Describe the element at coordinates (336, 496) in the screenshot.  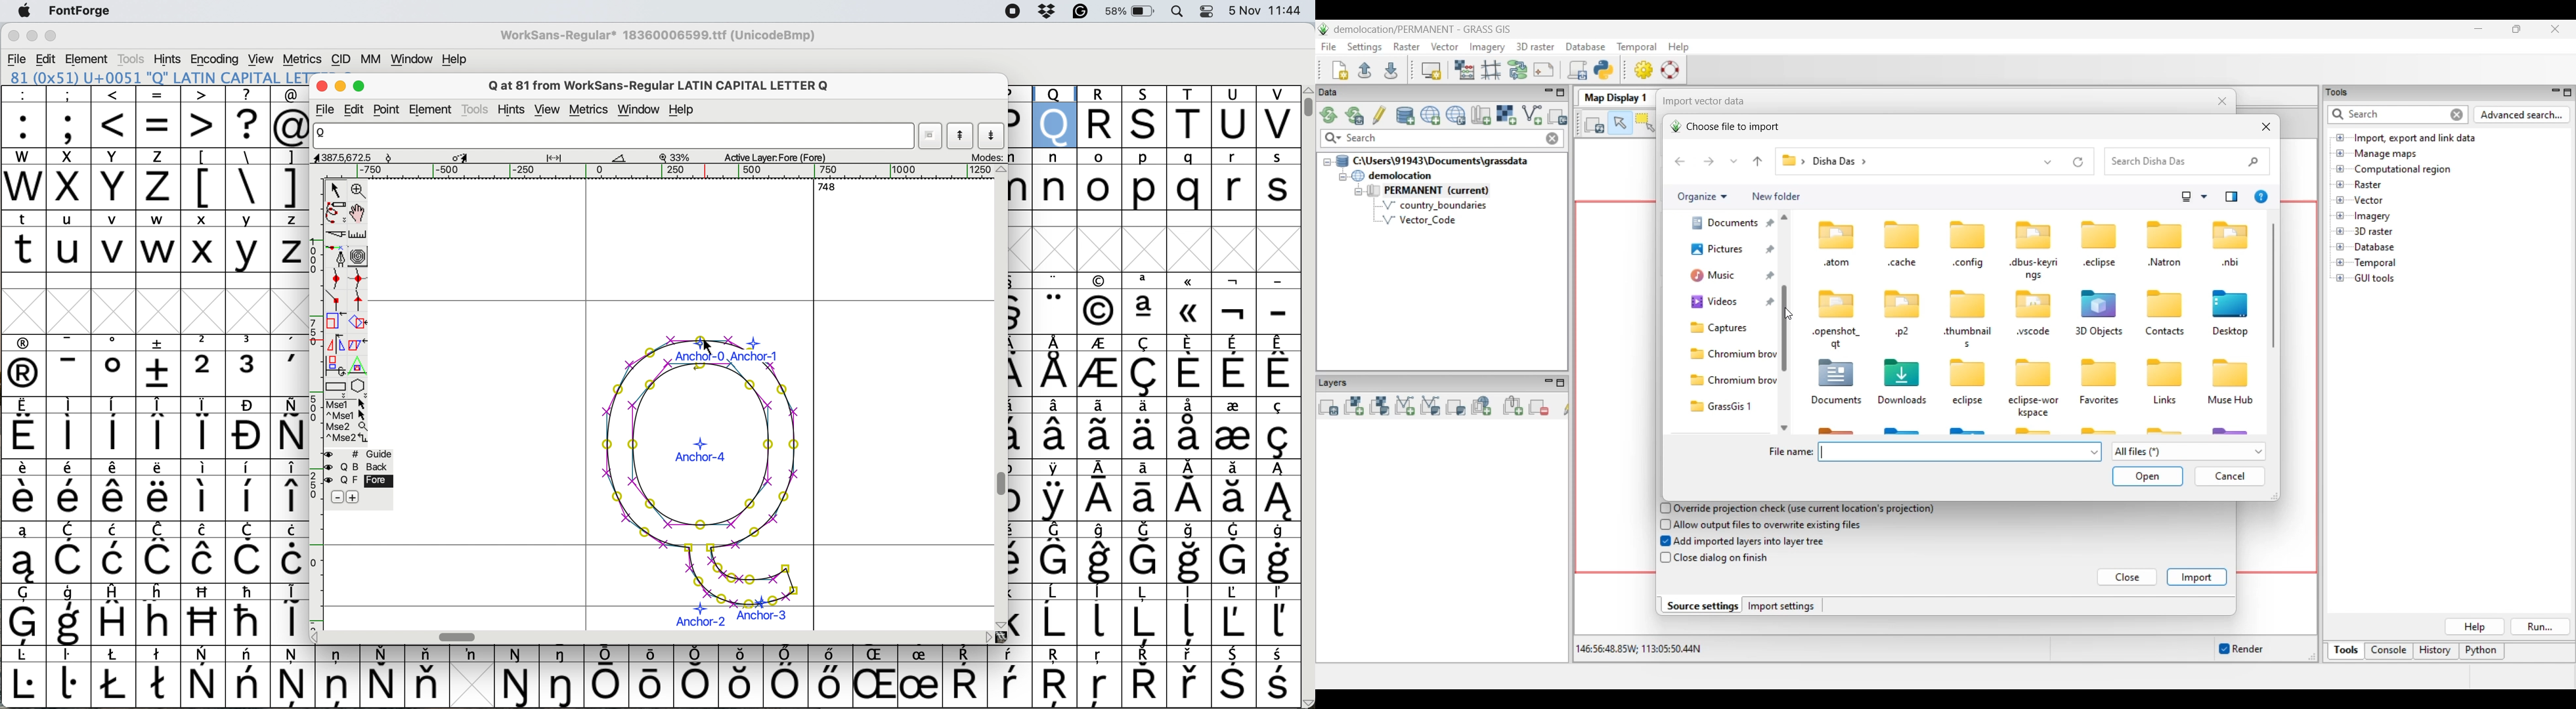
I see `remove` at that location.